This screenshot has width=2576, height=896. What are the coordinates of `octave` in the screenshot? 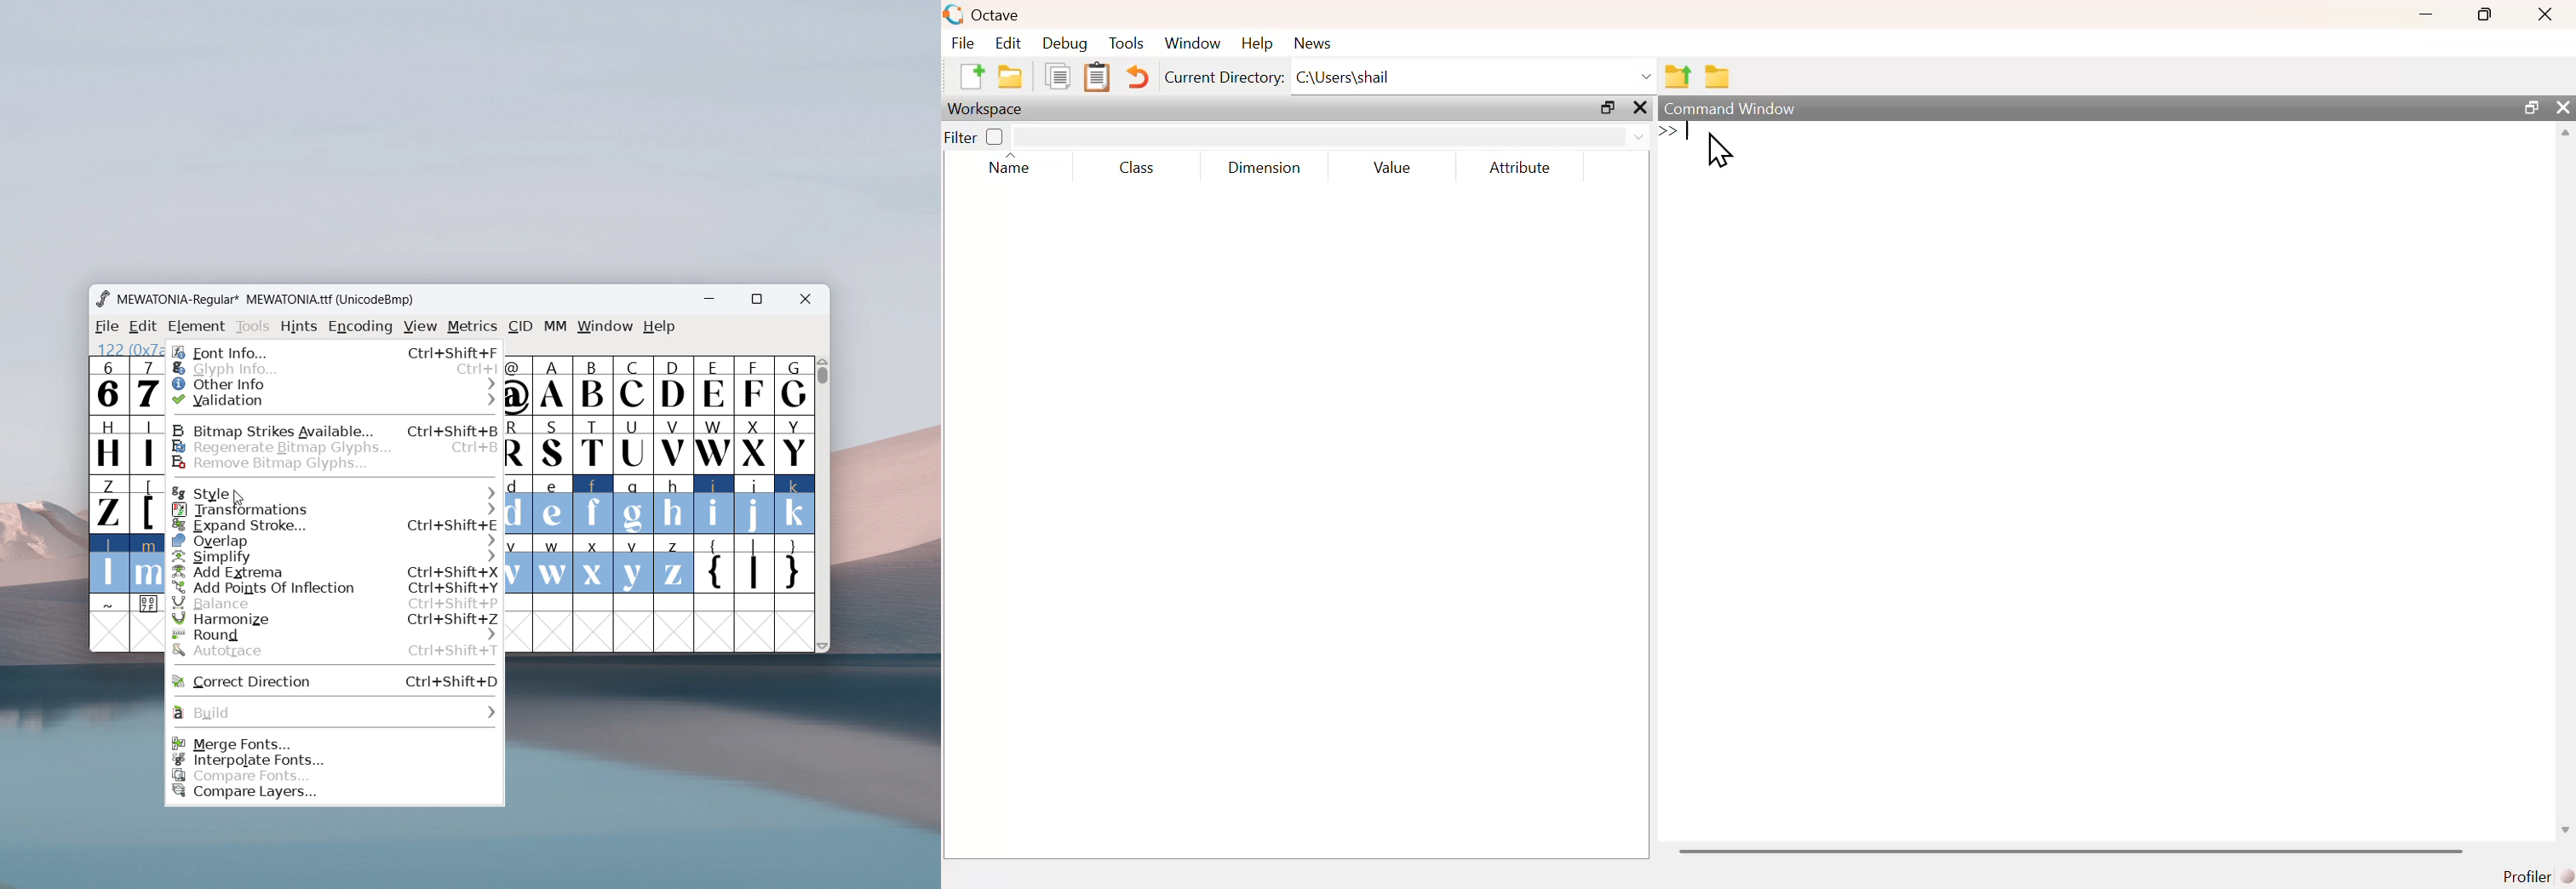 It's located at (984, 14).